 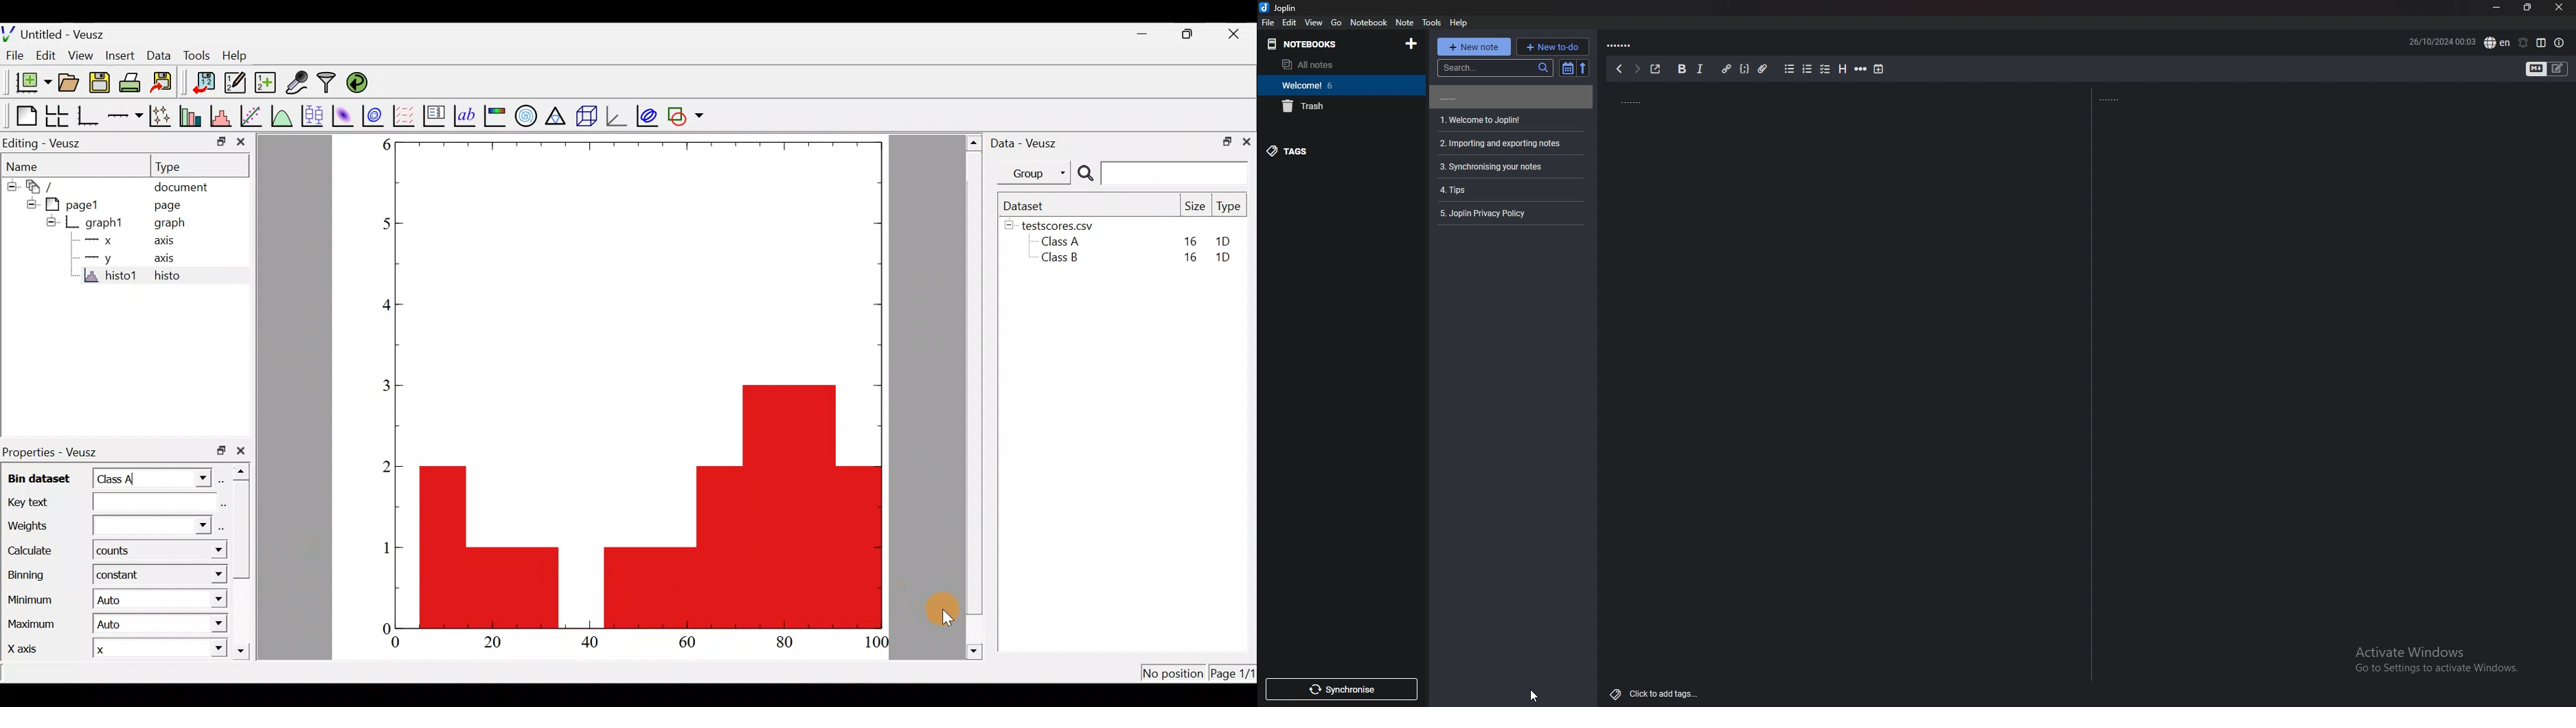 I want to click on resize, so click(x=2527, y=8).